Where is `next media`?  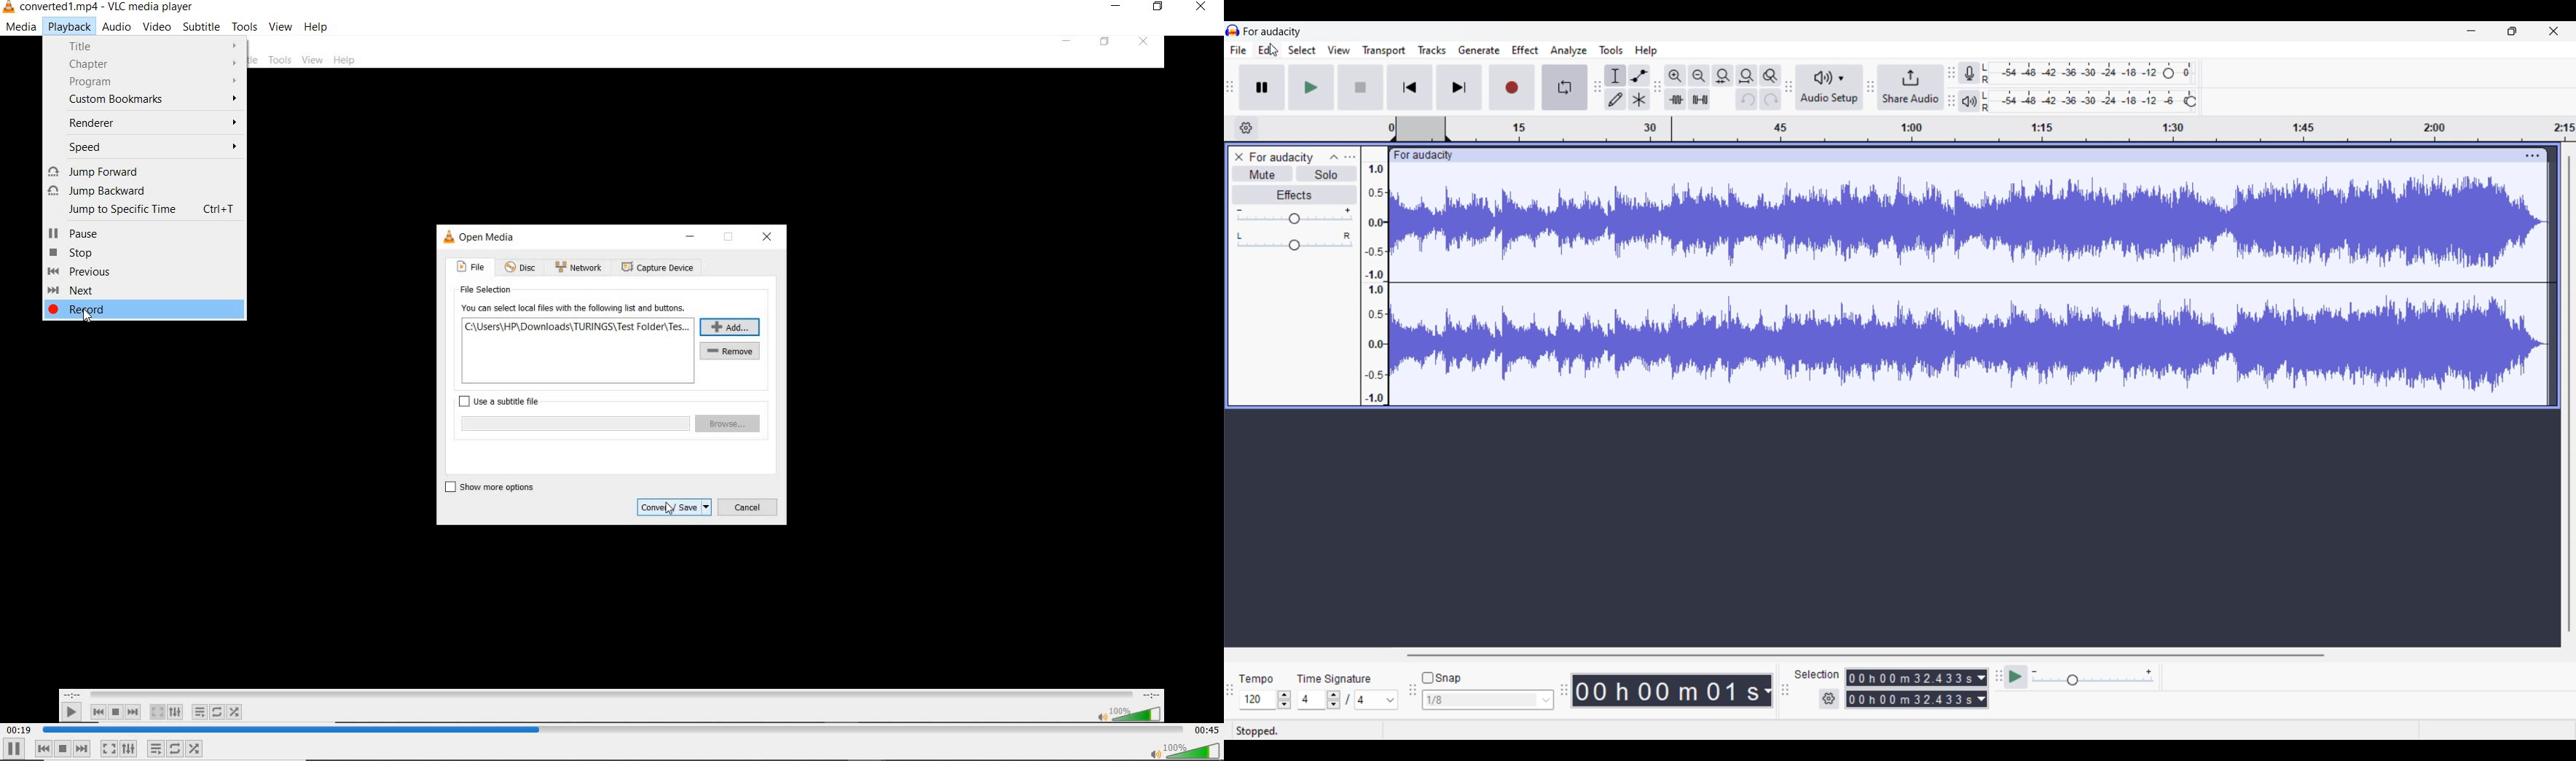 next media is located at coordinates (82, 749).